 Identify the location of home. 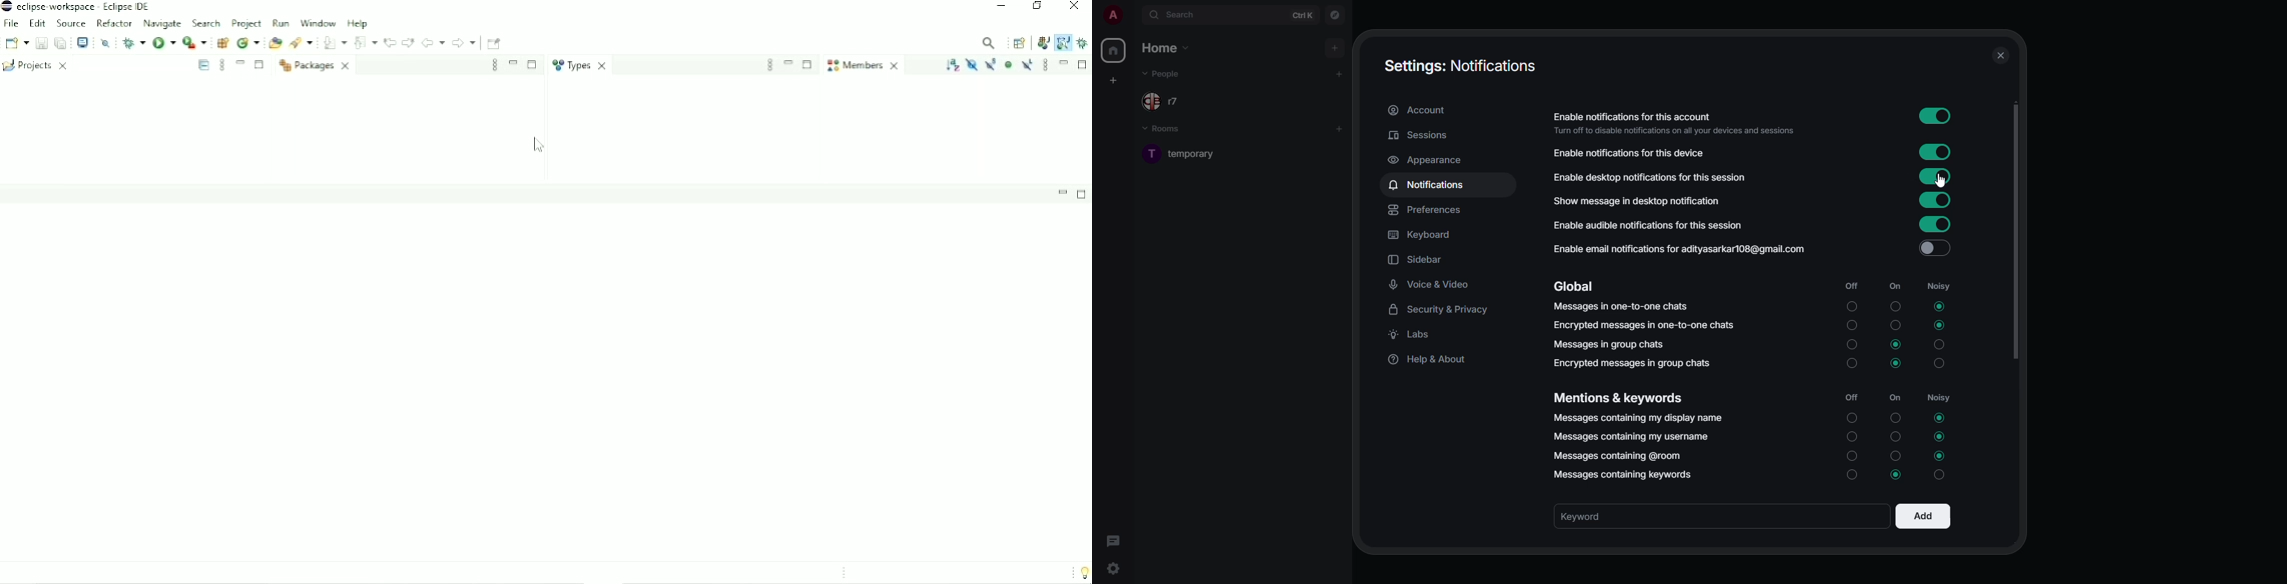
(1167, 47).